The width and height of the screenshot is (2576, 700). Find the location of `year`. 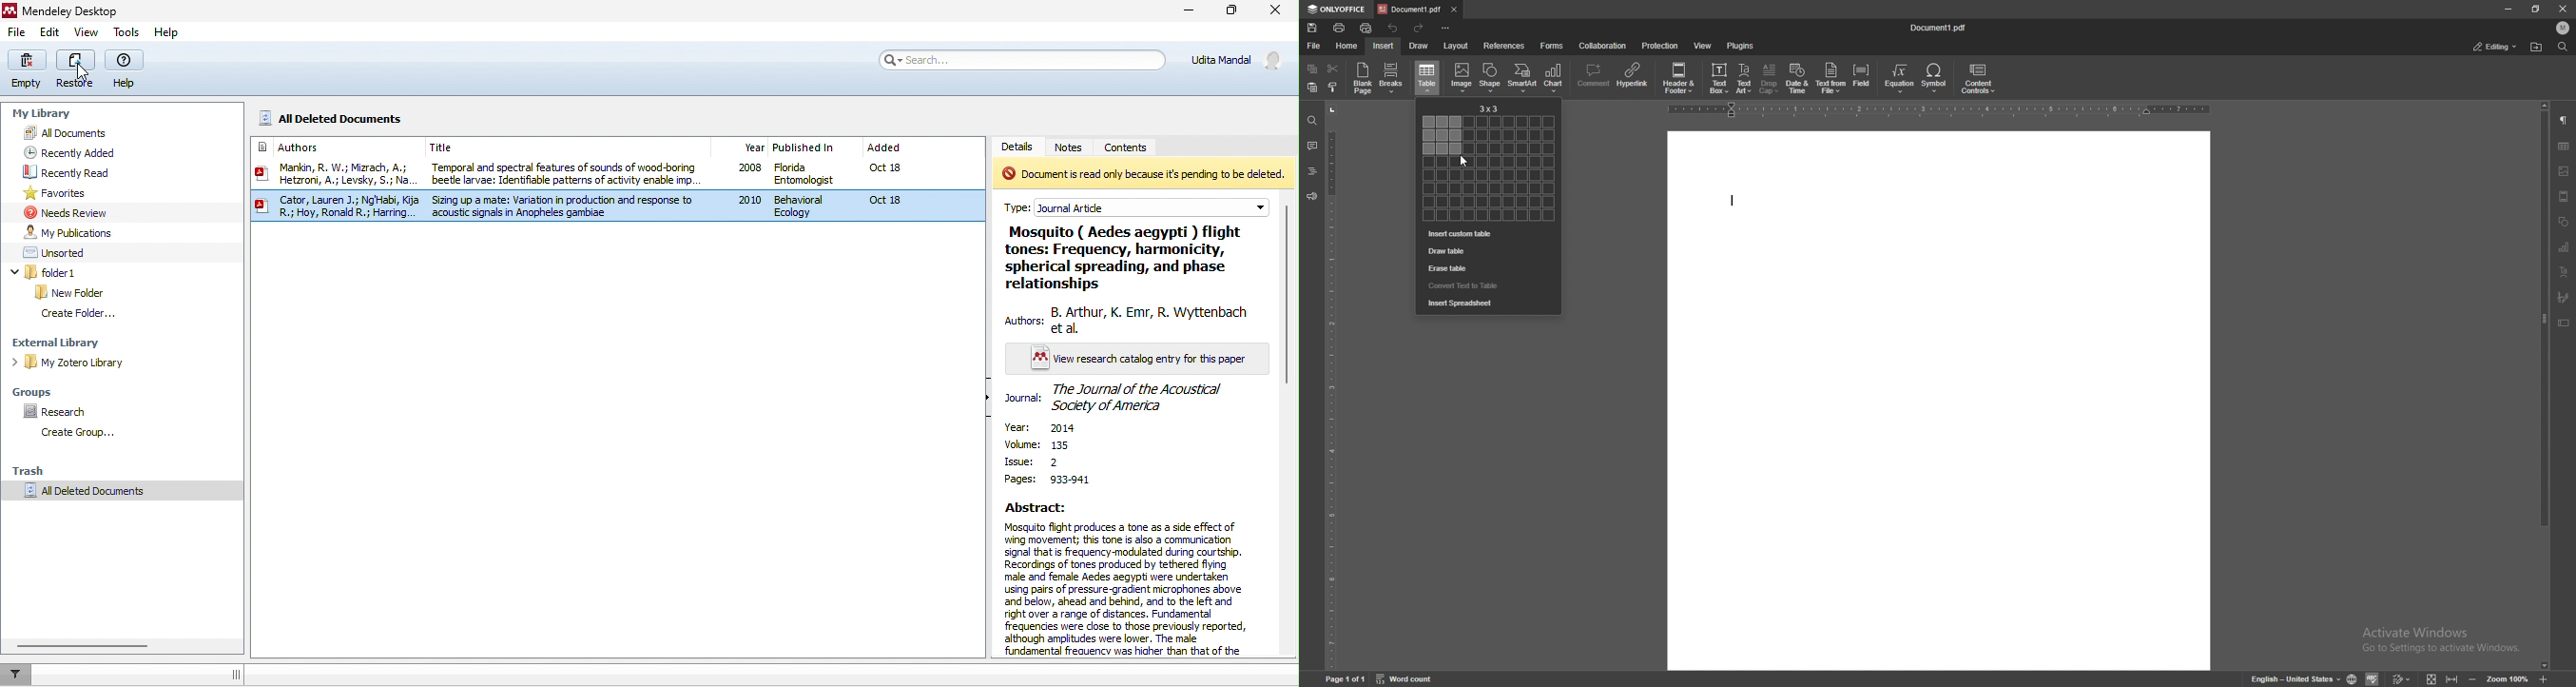

year is located at coordinates (1063, 429).